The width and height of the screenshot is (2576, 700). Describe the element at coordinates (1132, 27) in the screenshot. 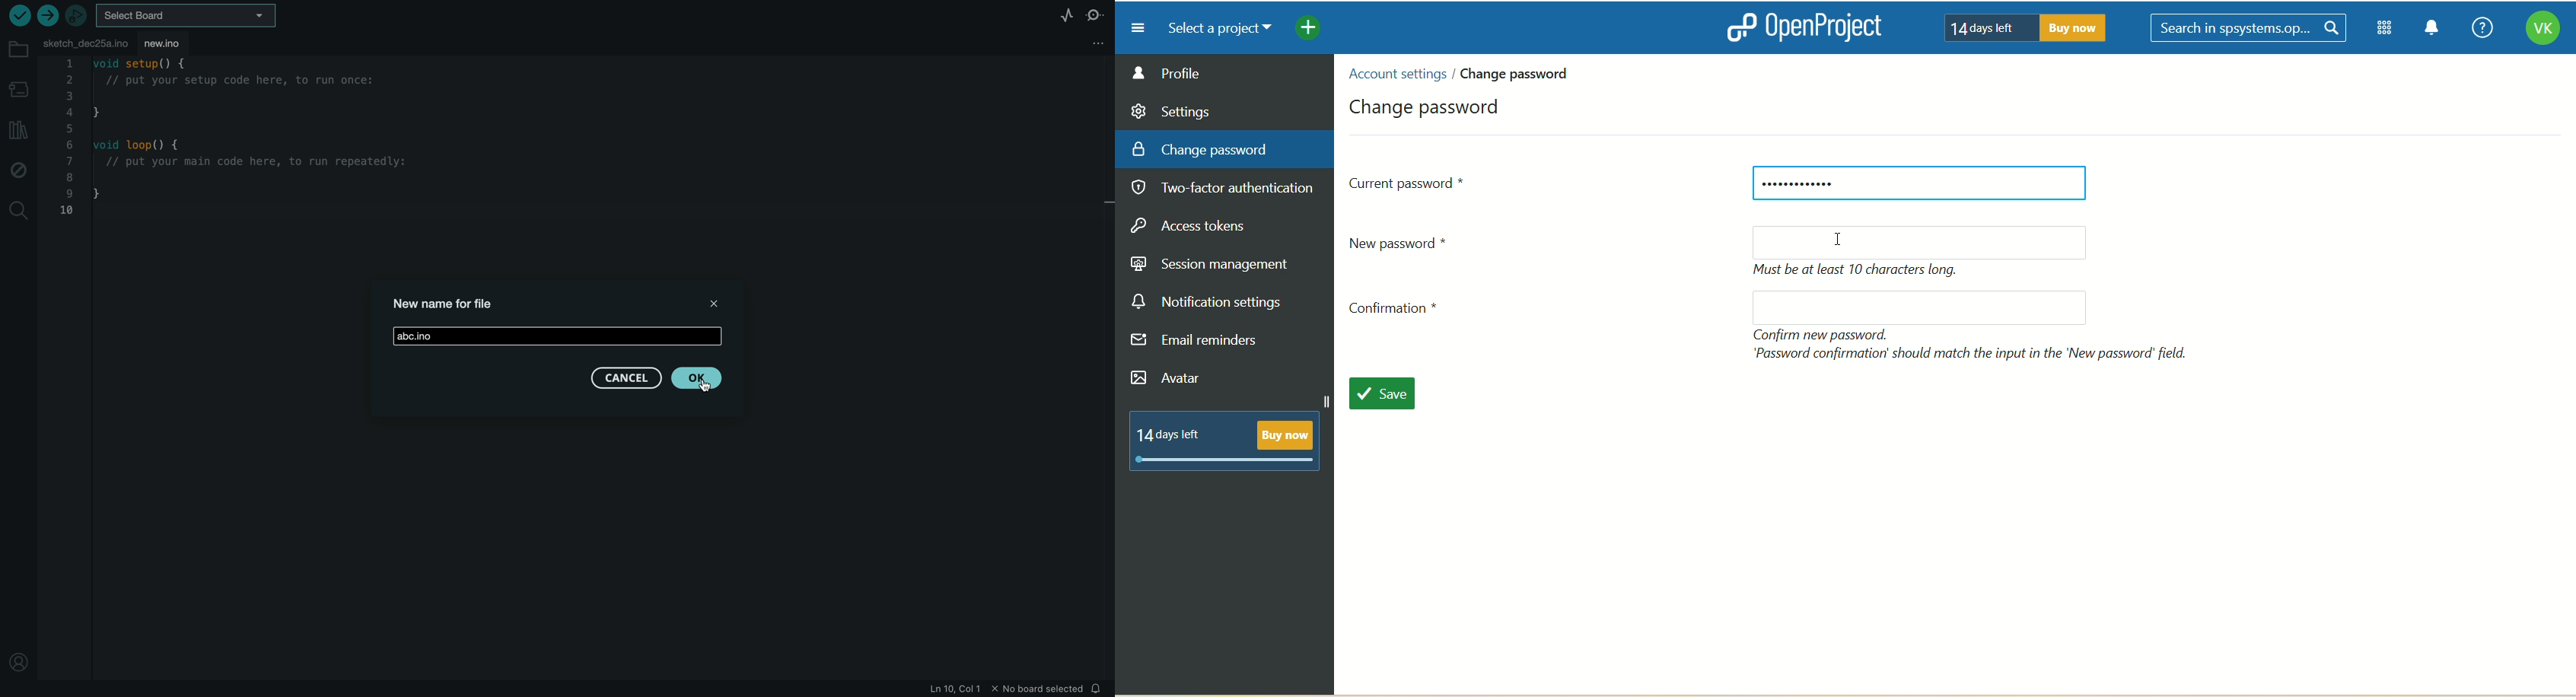

I see `menu` at that location.